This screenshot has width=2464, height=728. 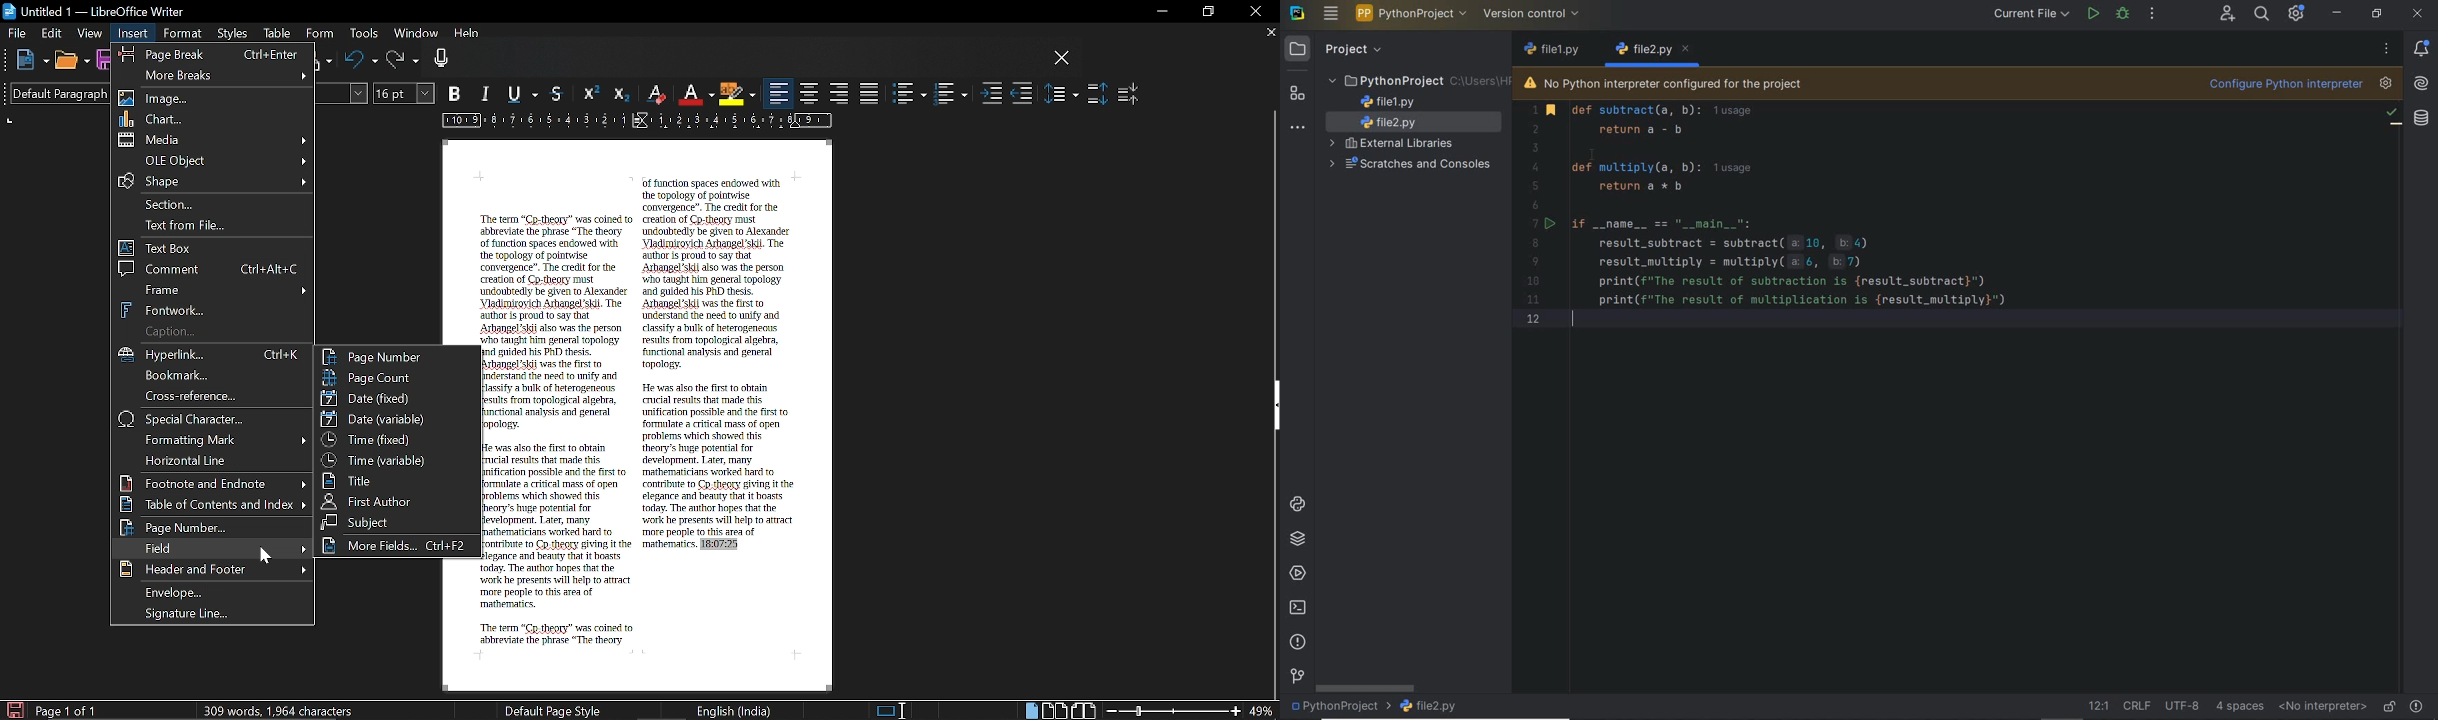 I want to click on Insert, so click(x=134, y=34).